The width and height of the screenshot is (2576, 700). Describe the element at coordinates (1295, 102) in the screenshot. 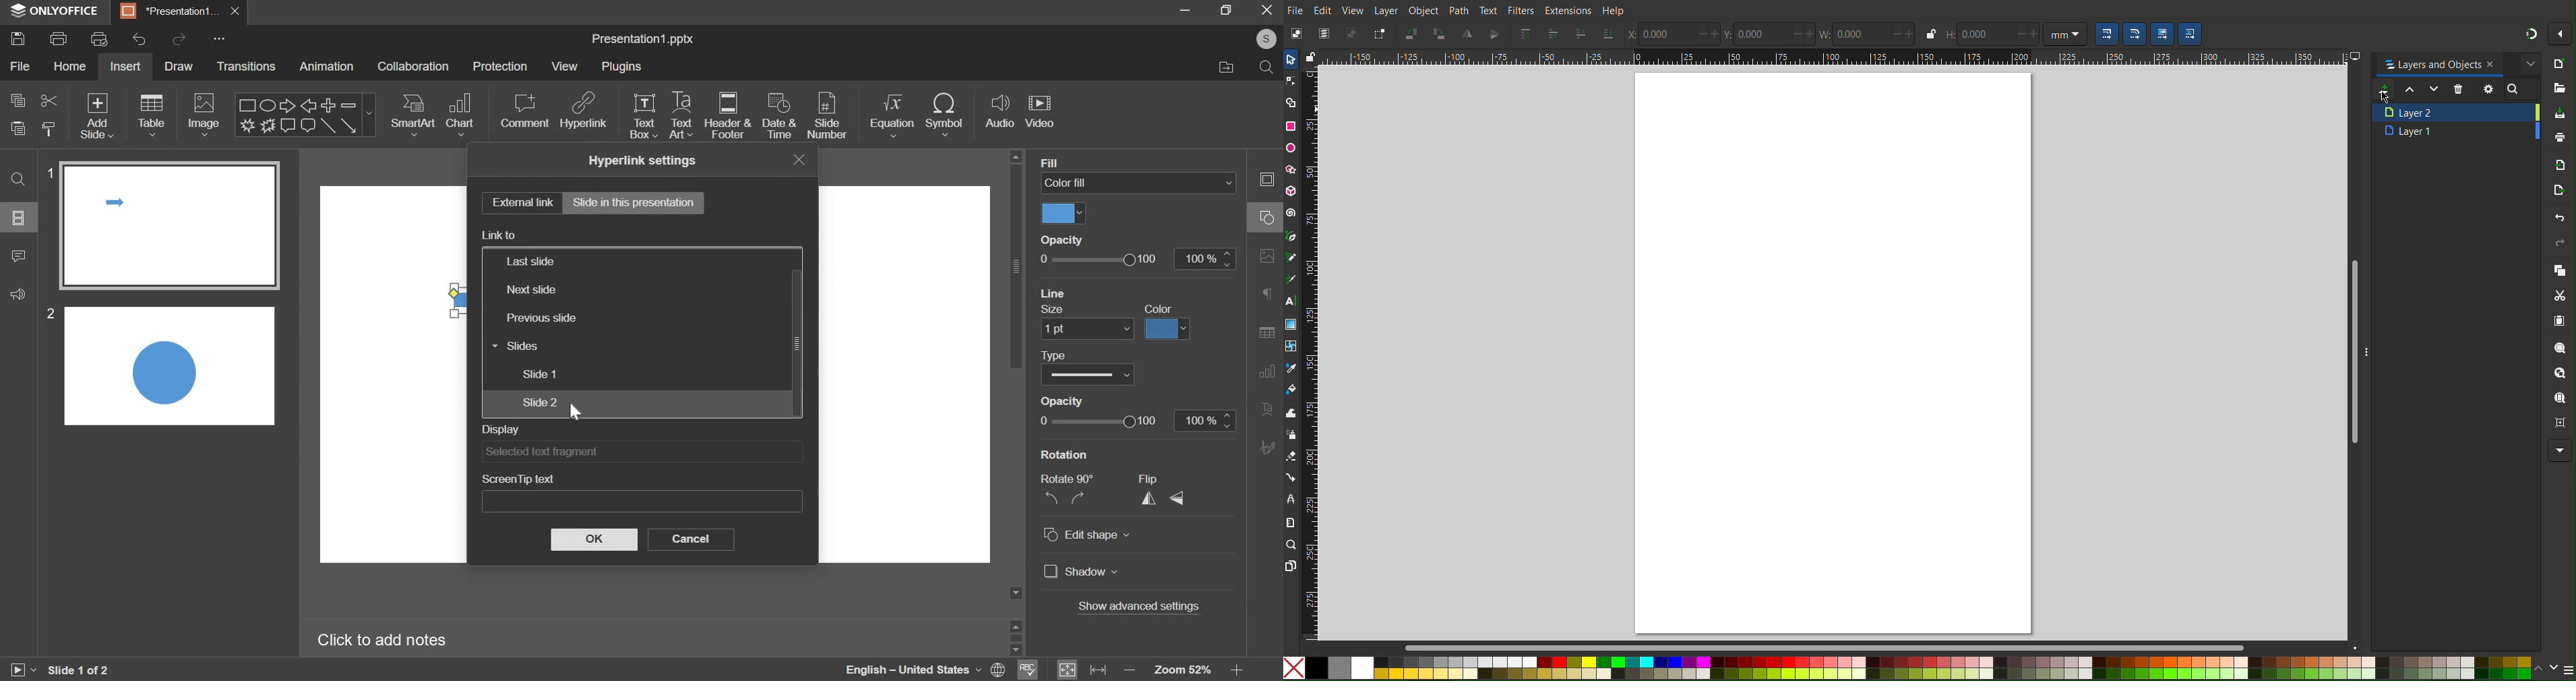

I see `Shape Builder Tool` at that location.